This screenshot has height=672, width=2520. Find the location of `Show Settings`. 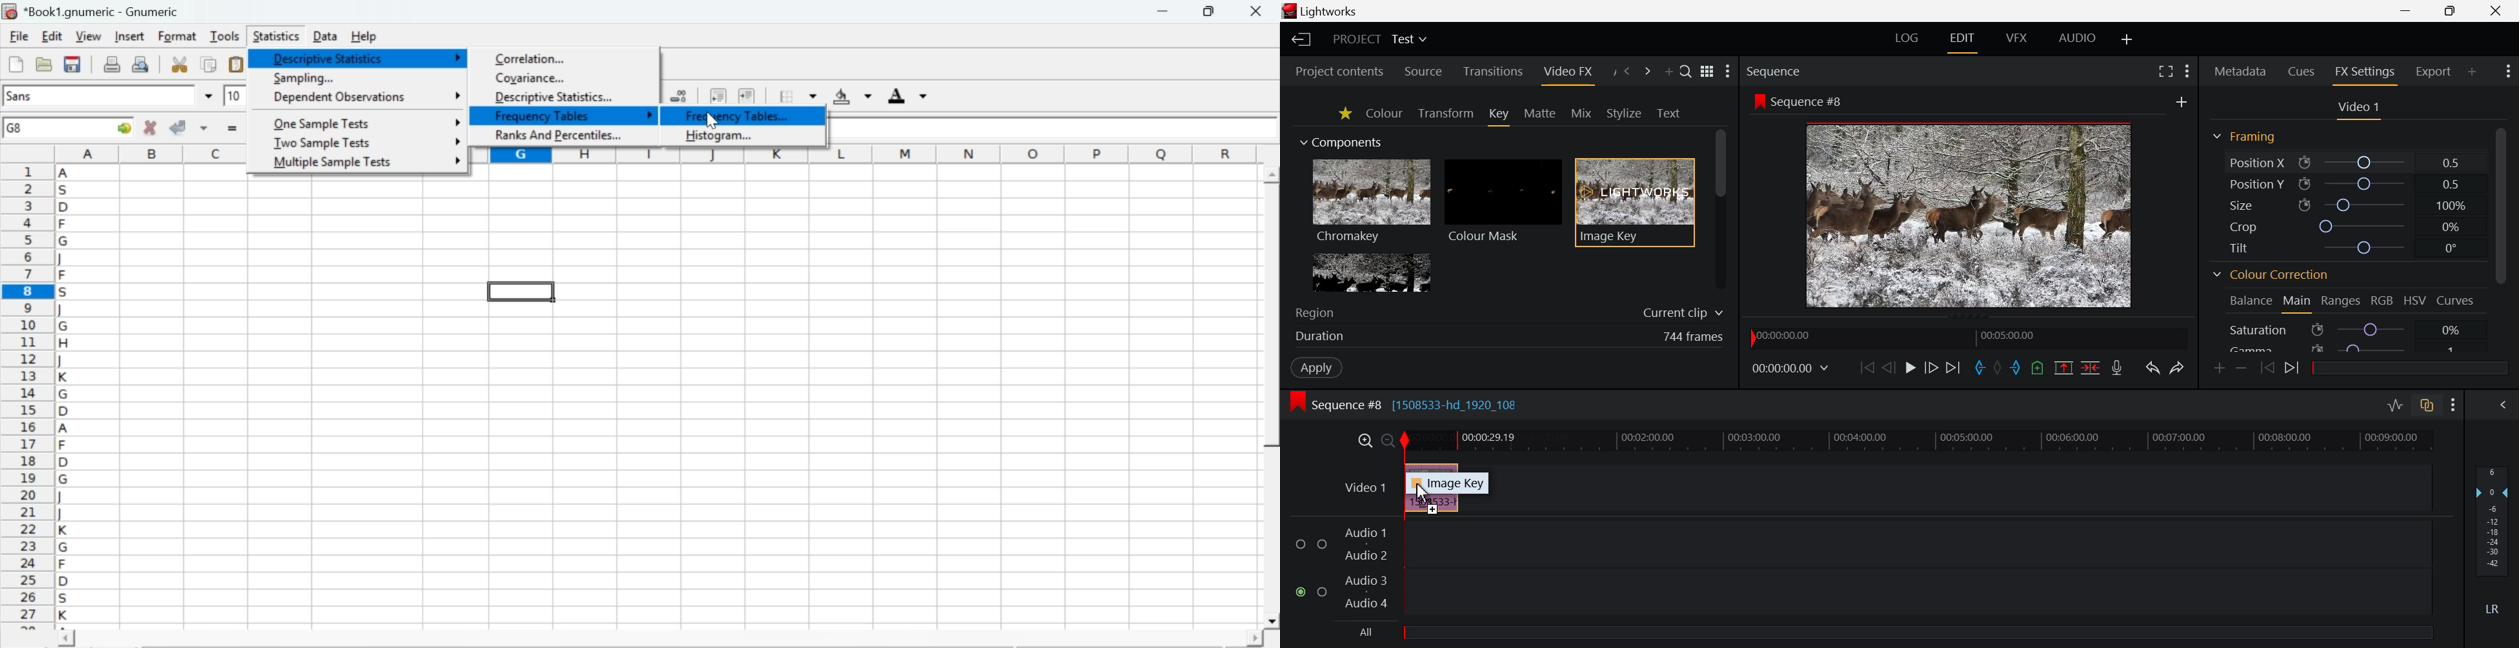

Show Settings is located at coordinates (2186, 70).